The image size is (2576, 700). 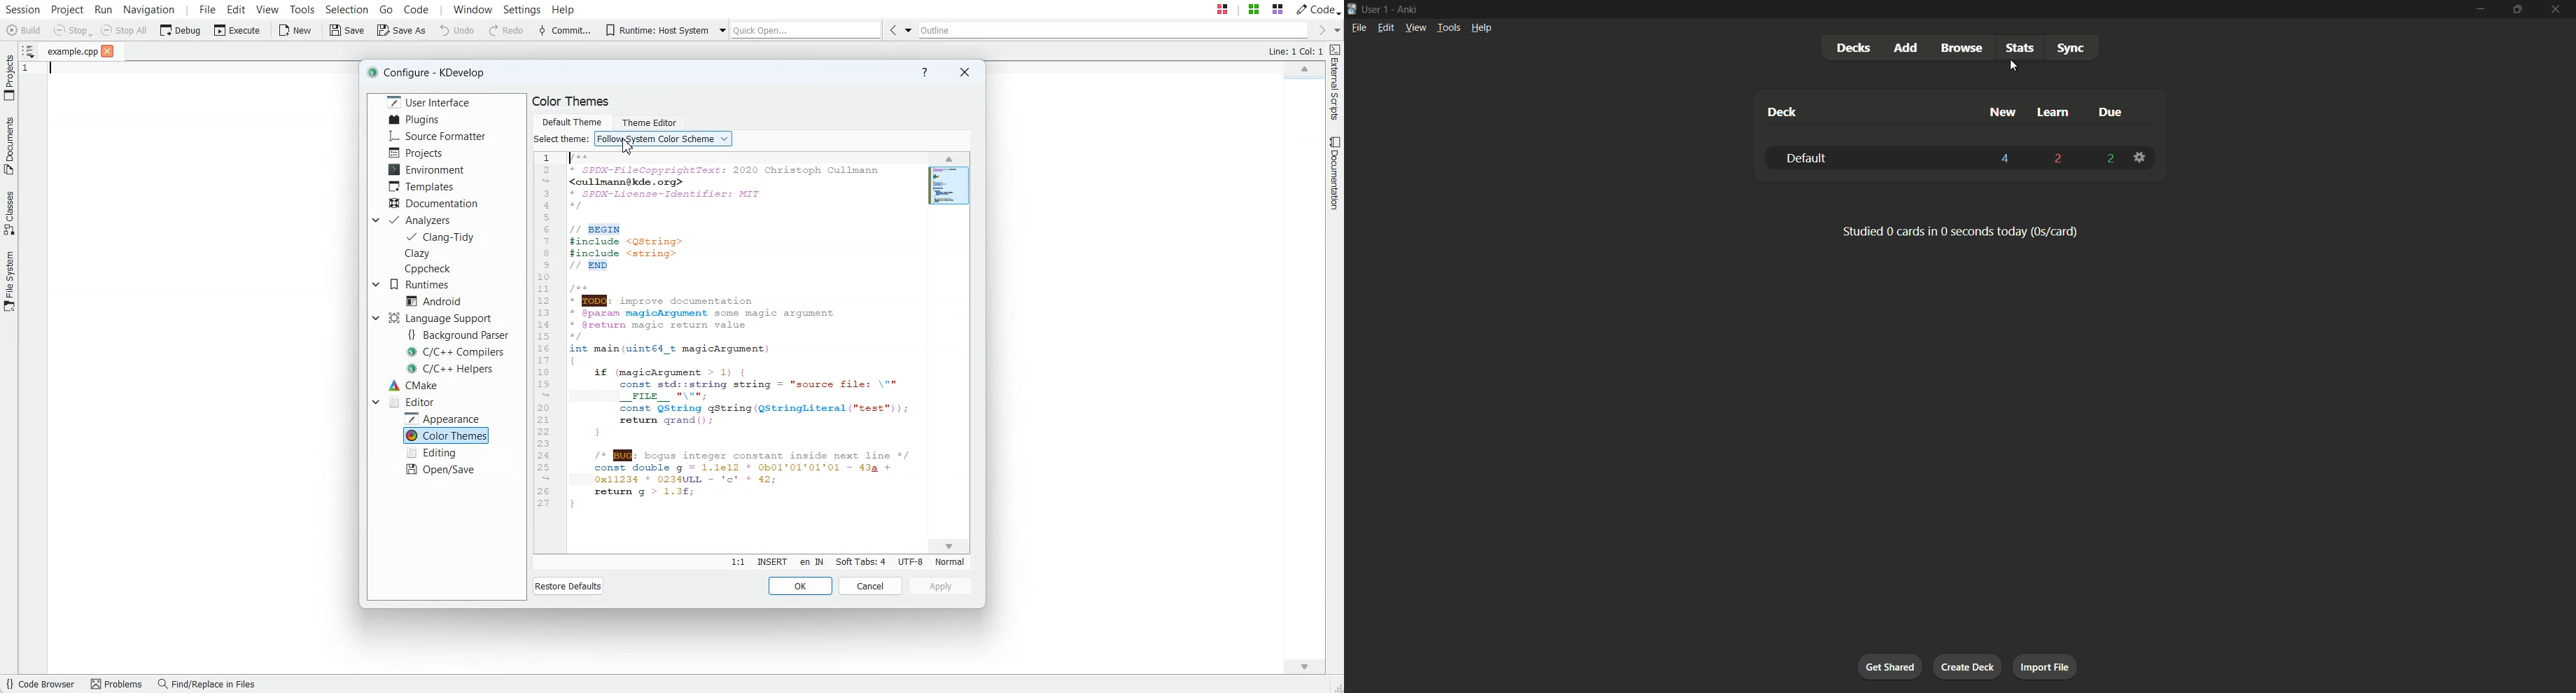 I want to click on decks, so click(x=1855, y=47).